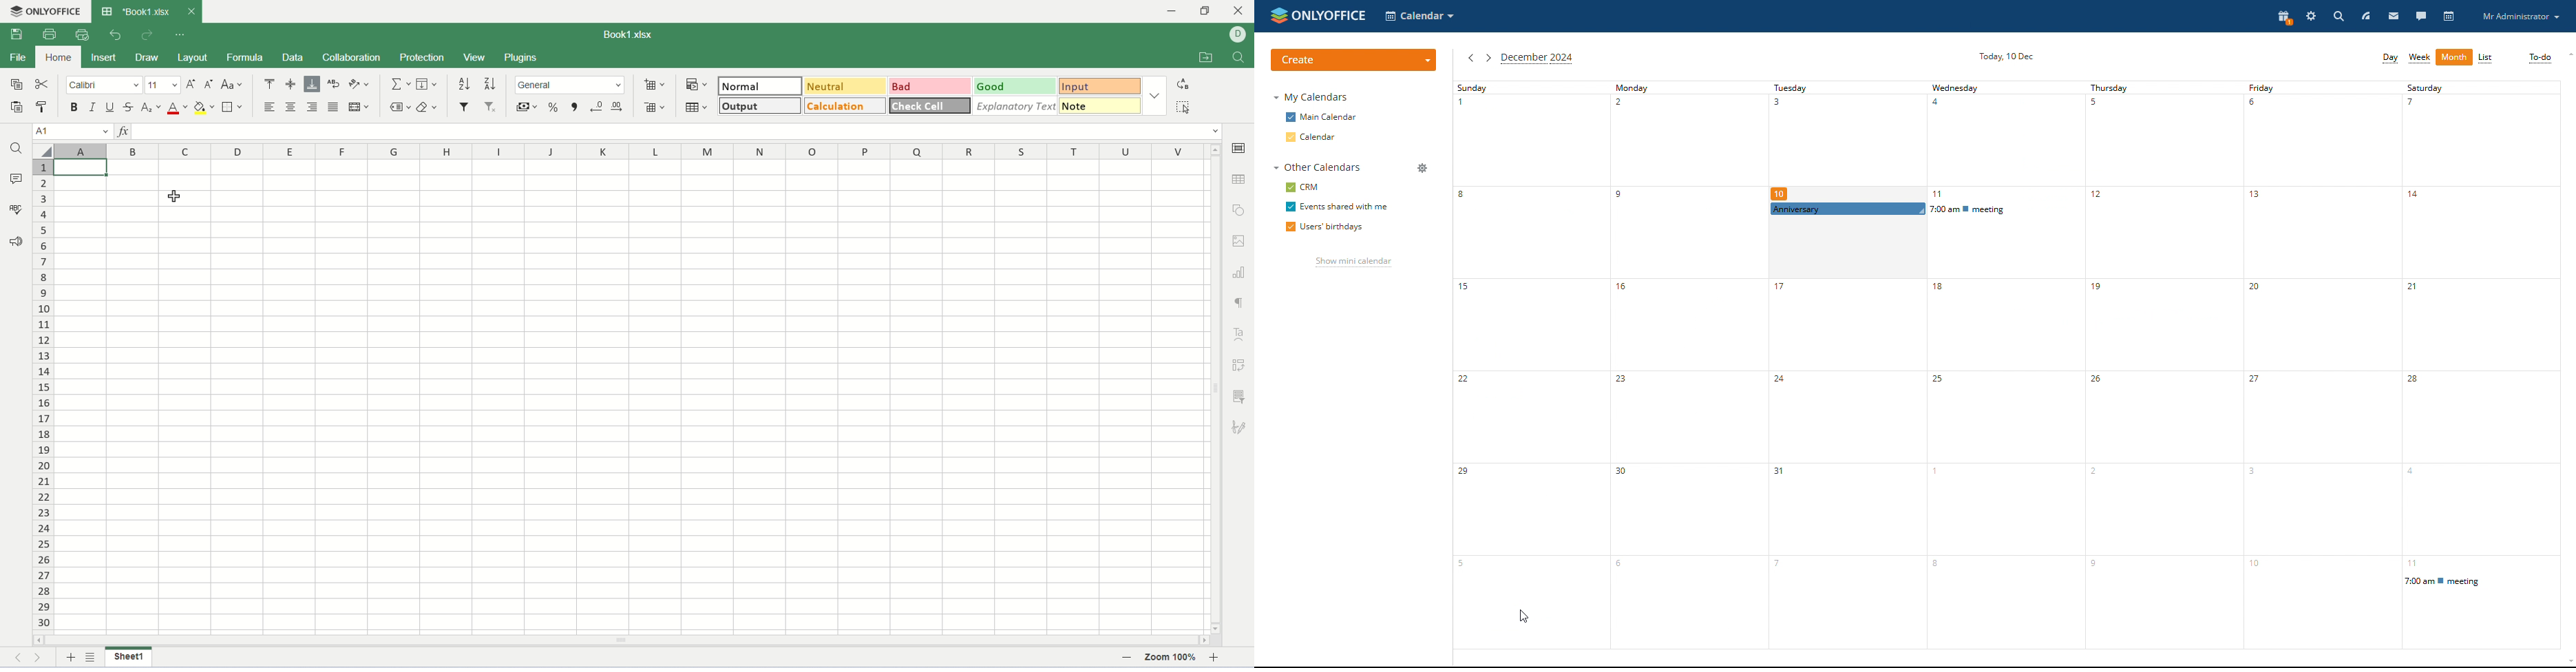 The height and width of the screenshot is (672, 2576). I want to click on row number, so click(41, 394).